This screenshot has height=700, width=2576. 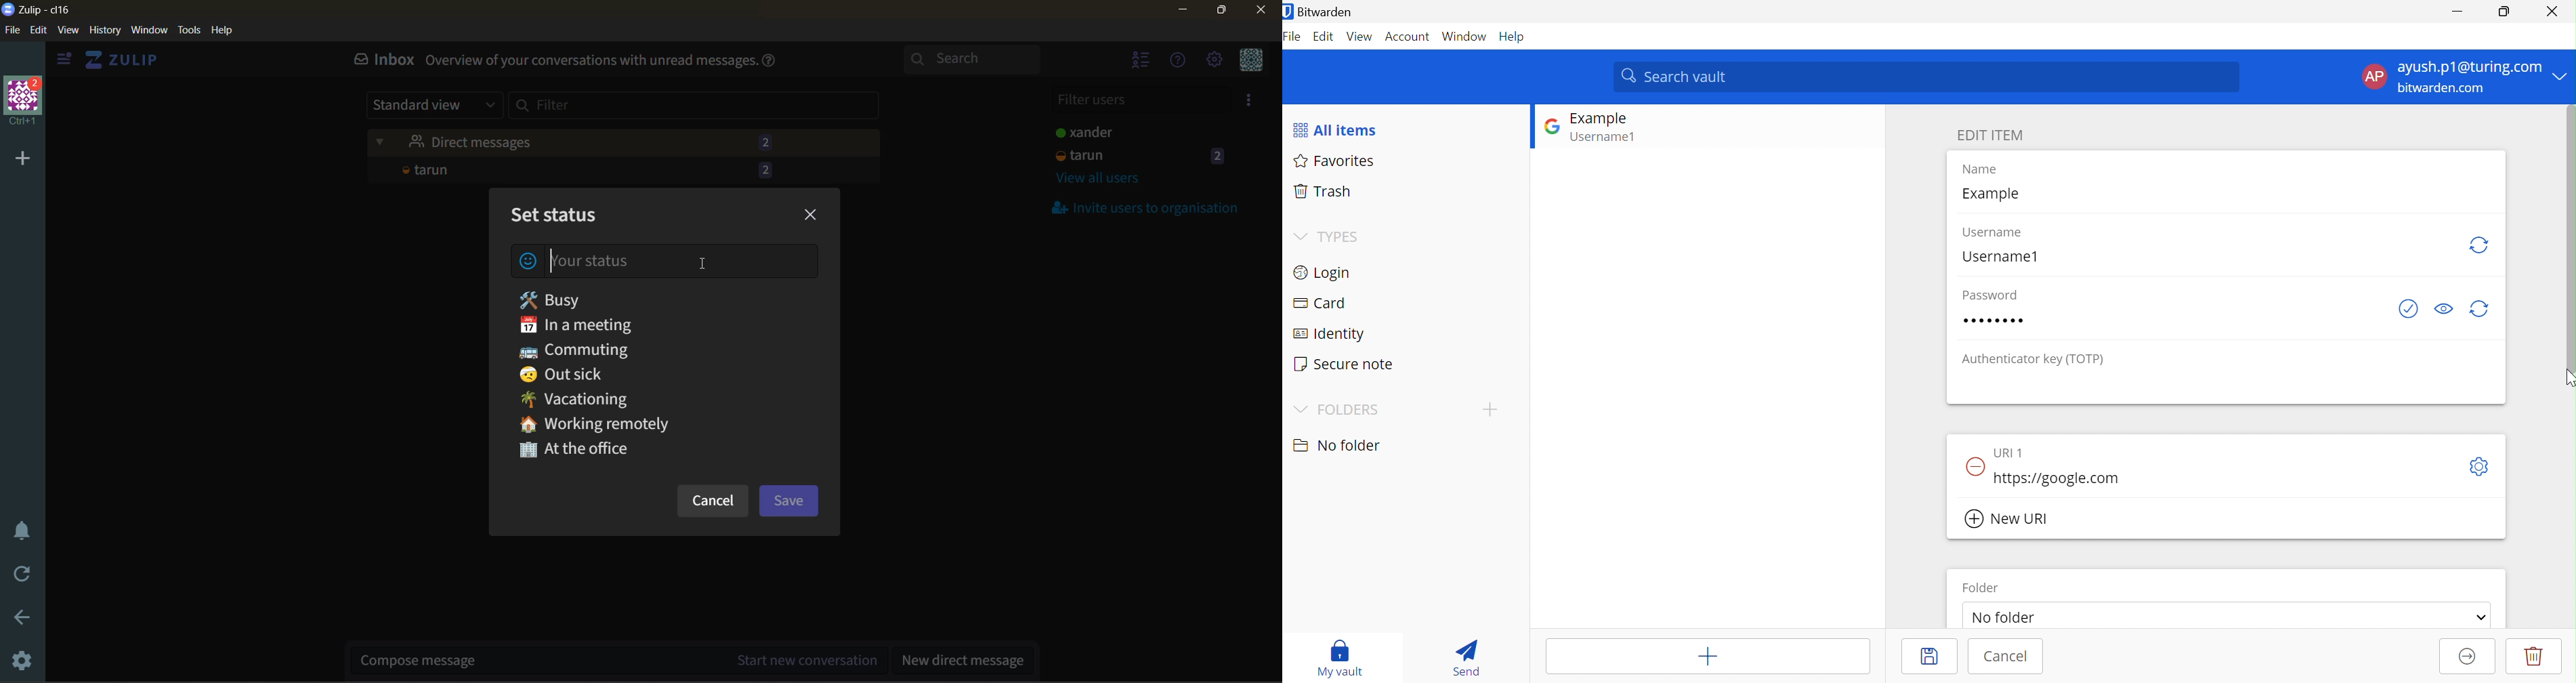 What do you see at coordinates (605, 263) in the screenshot?
I see `status input box` at bounding box center [605, 263].